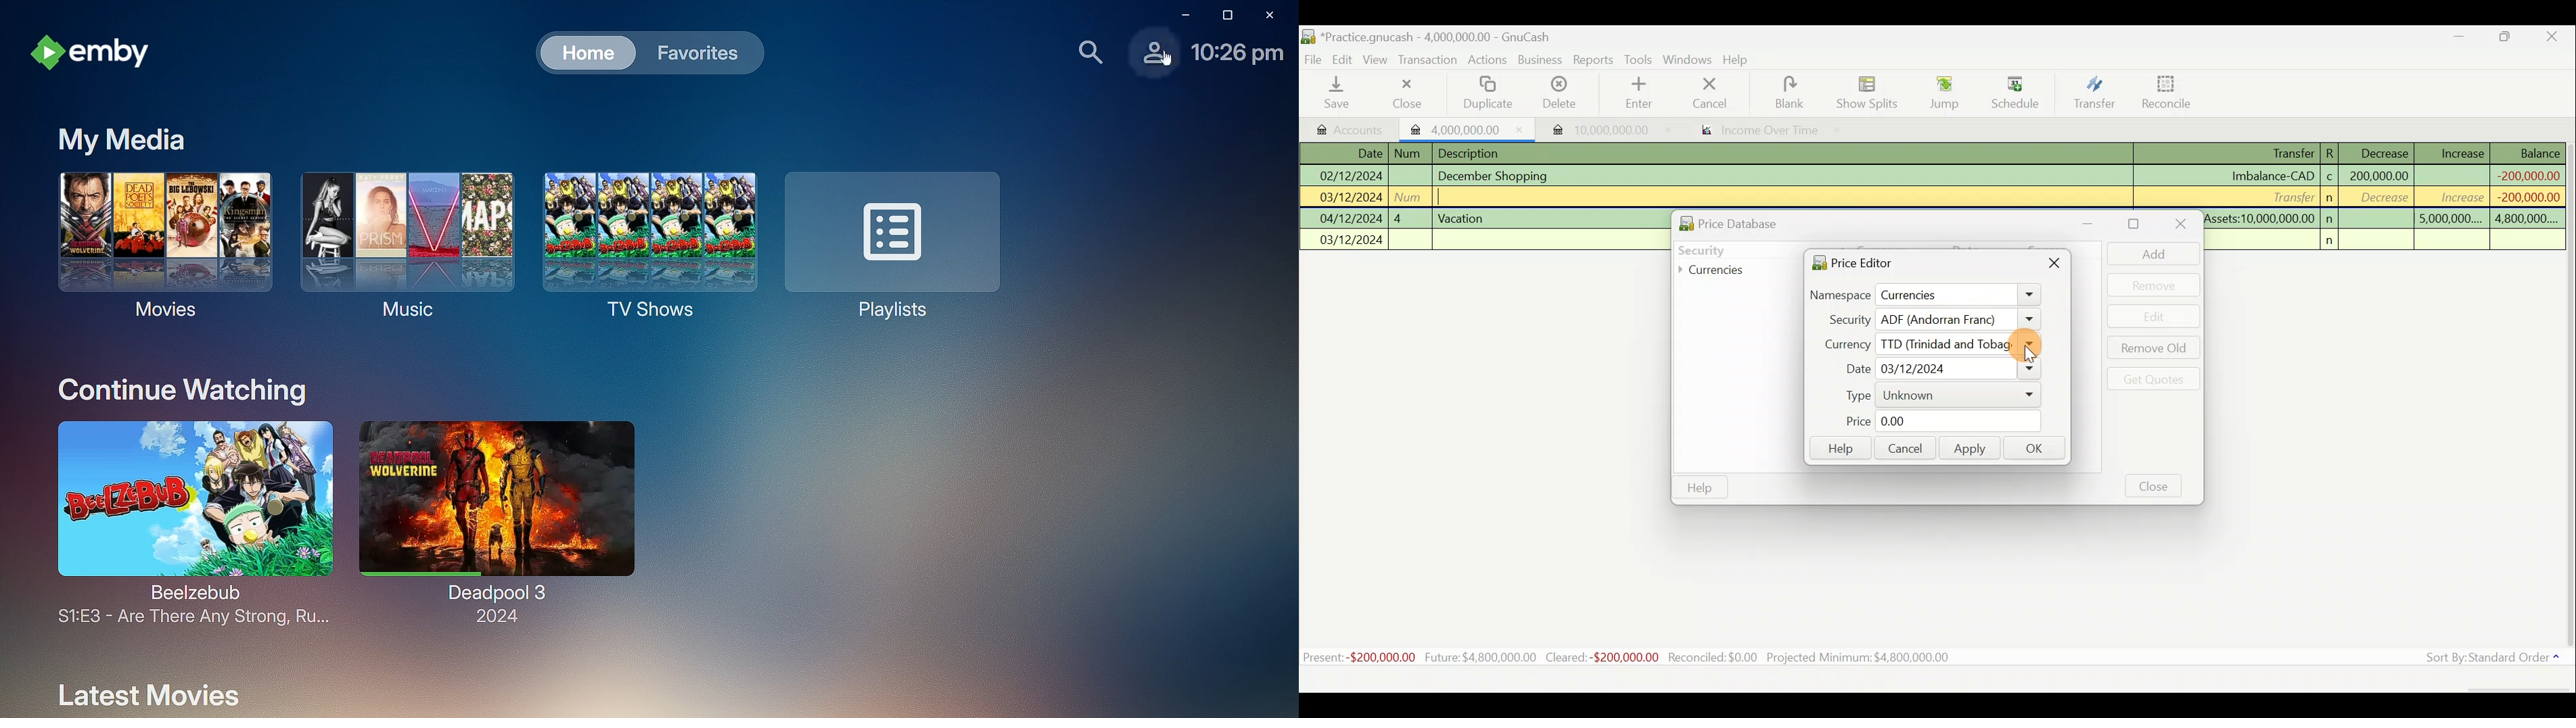  I want to click on Remove old, so click(2151, 349).